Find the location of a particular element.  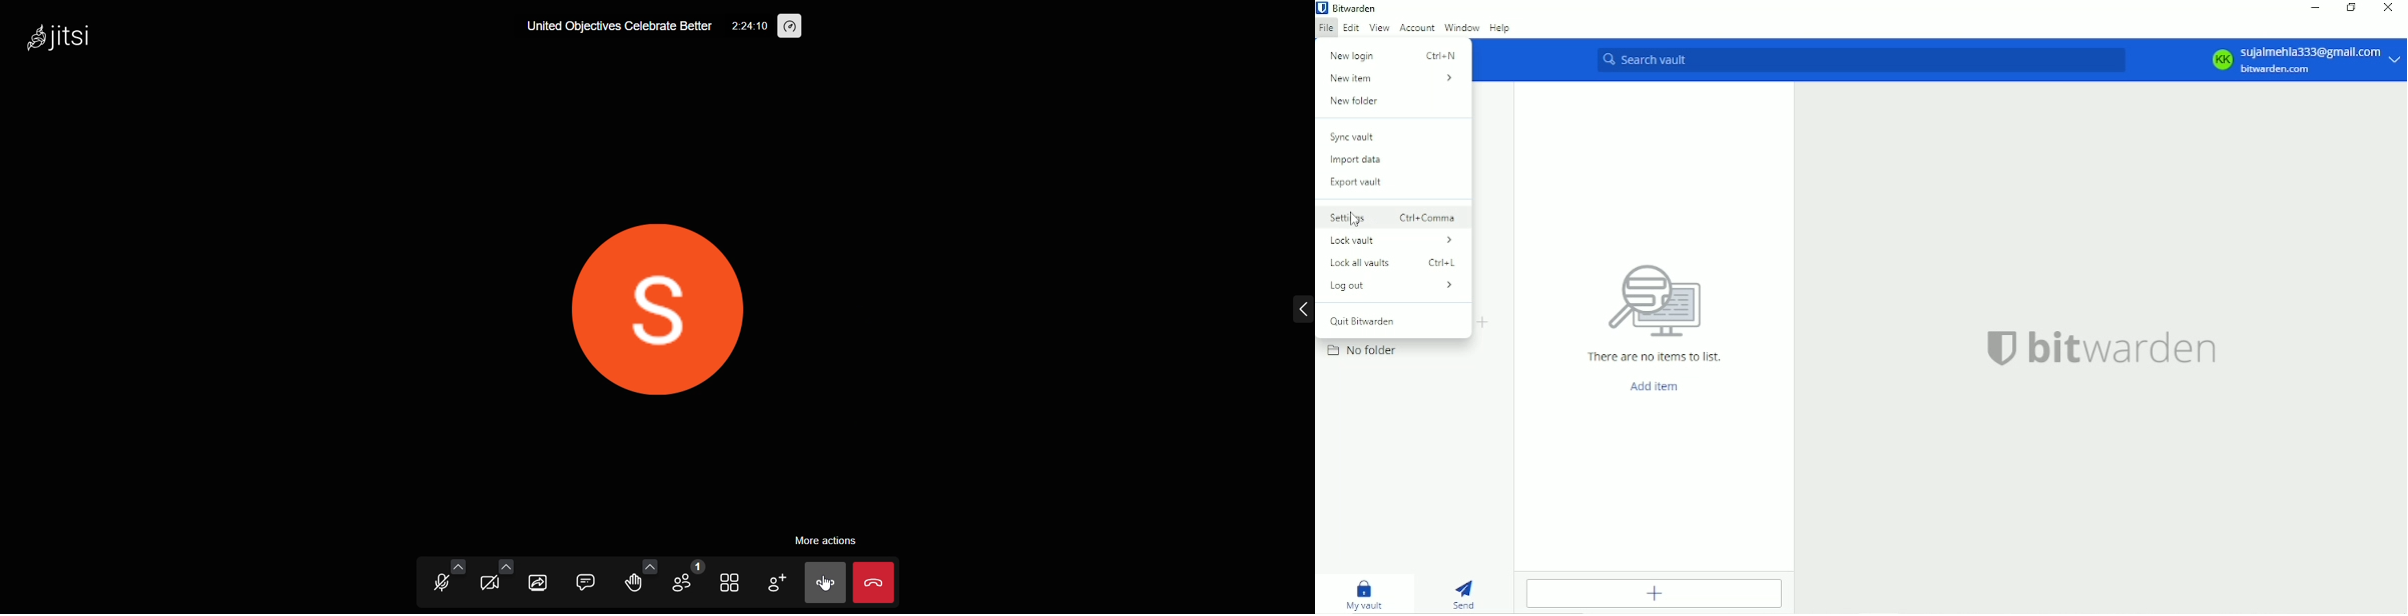

more video options is located at coordinates (504, 565).